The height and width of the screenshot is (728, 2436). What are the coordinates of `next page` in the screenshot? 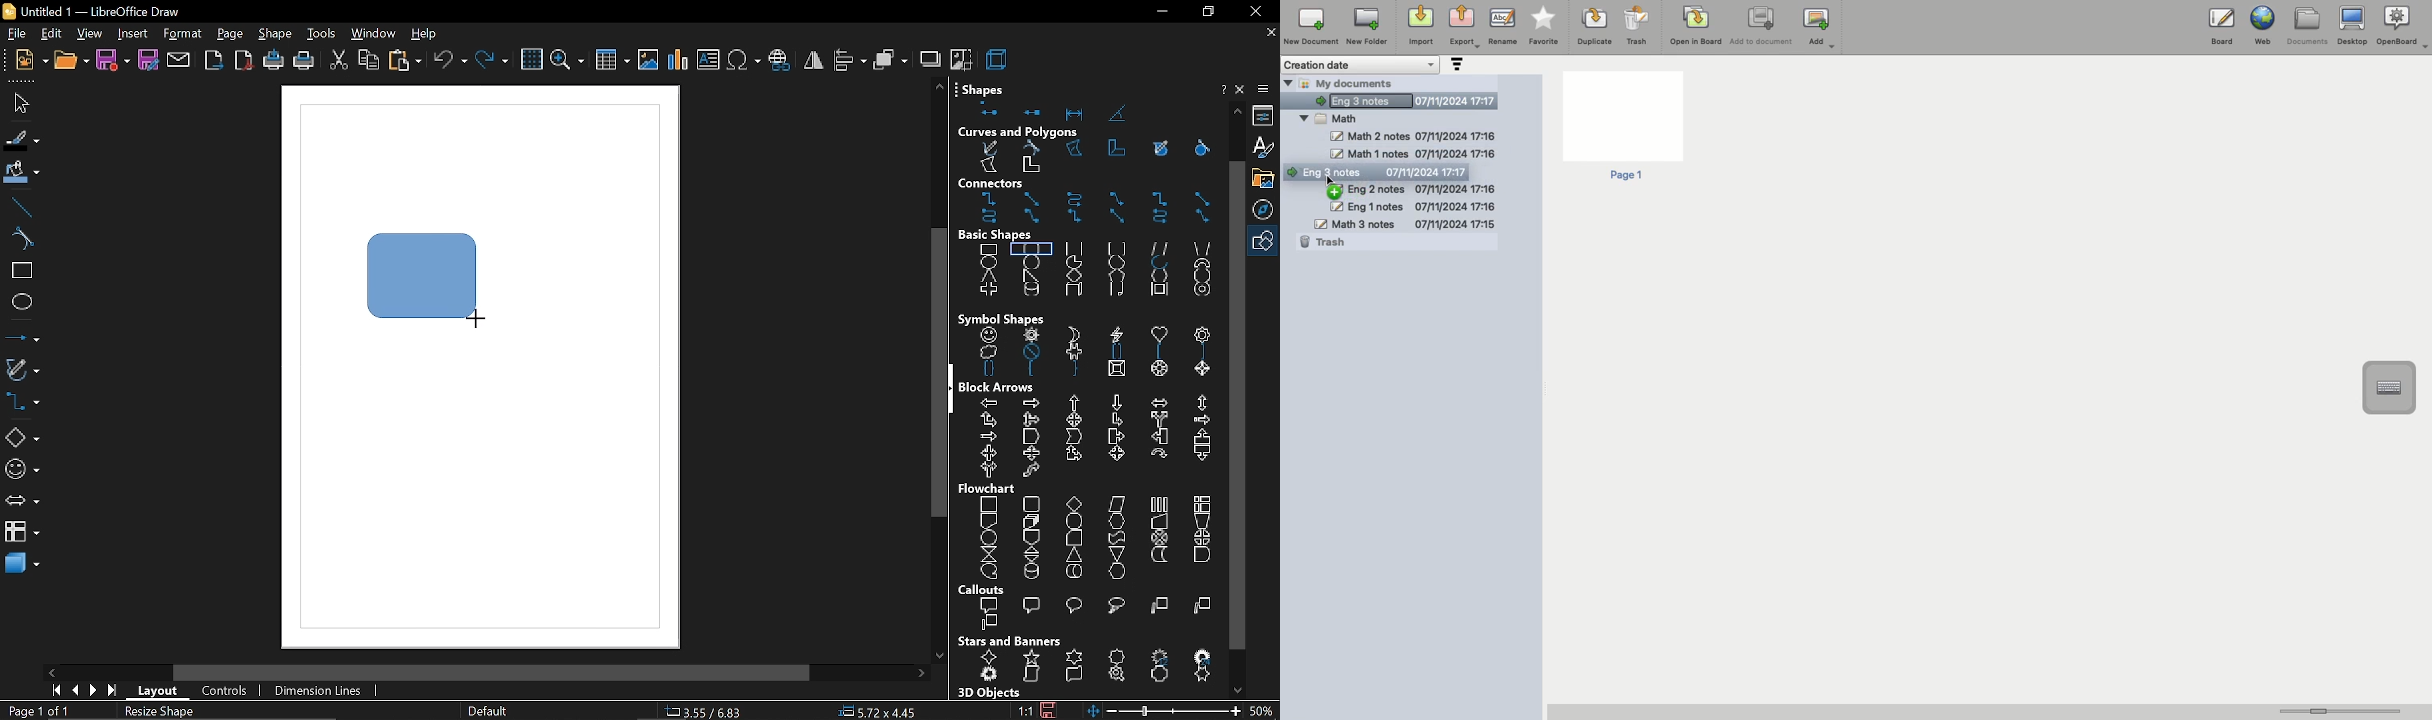 It's located at (93, 691).